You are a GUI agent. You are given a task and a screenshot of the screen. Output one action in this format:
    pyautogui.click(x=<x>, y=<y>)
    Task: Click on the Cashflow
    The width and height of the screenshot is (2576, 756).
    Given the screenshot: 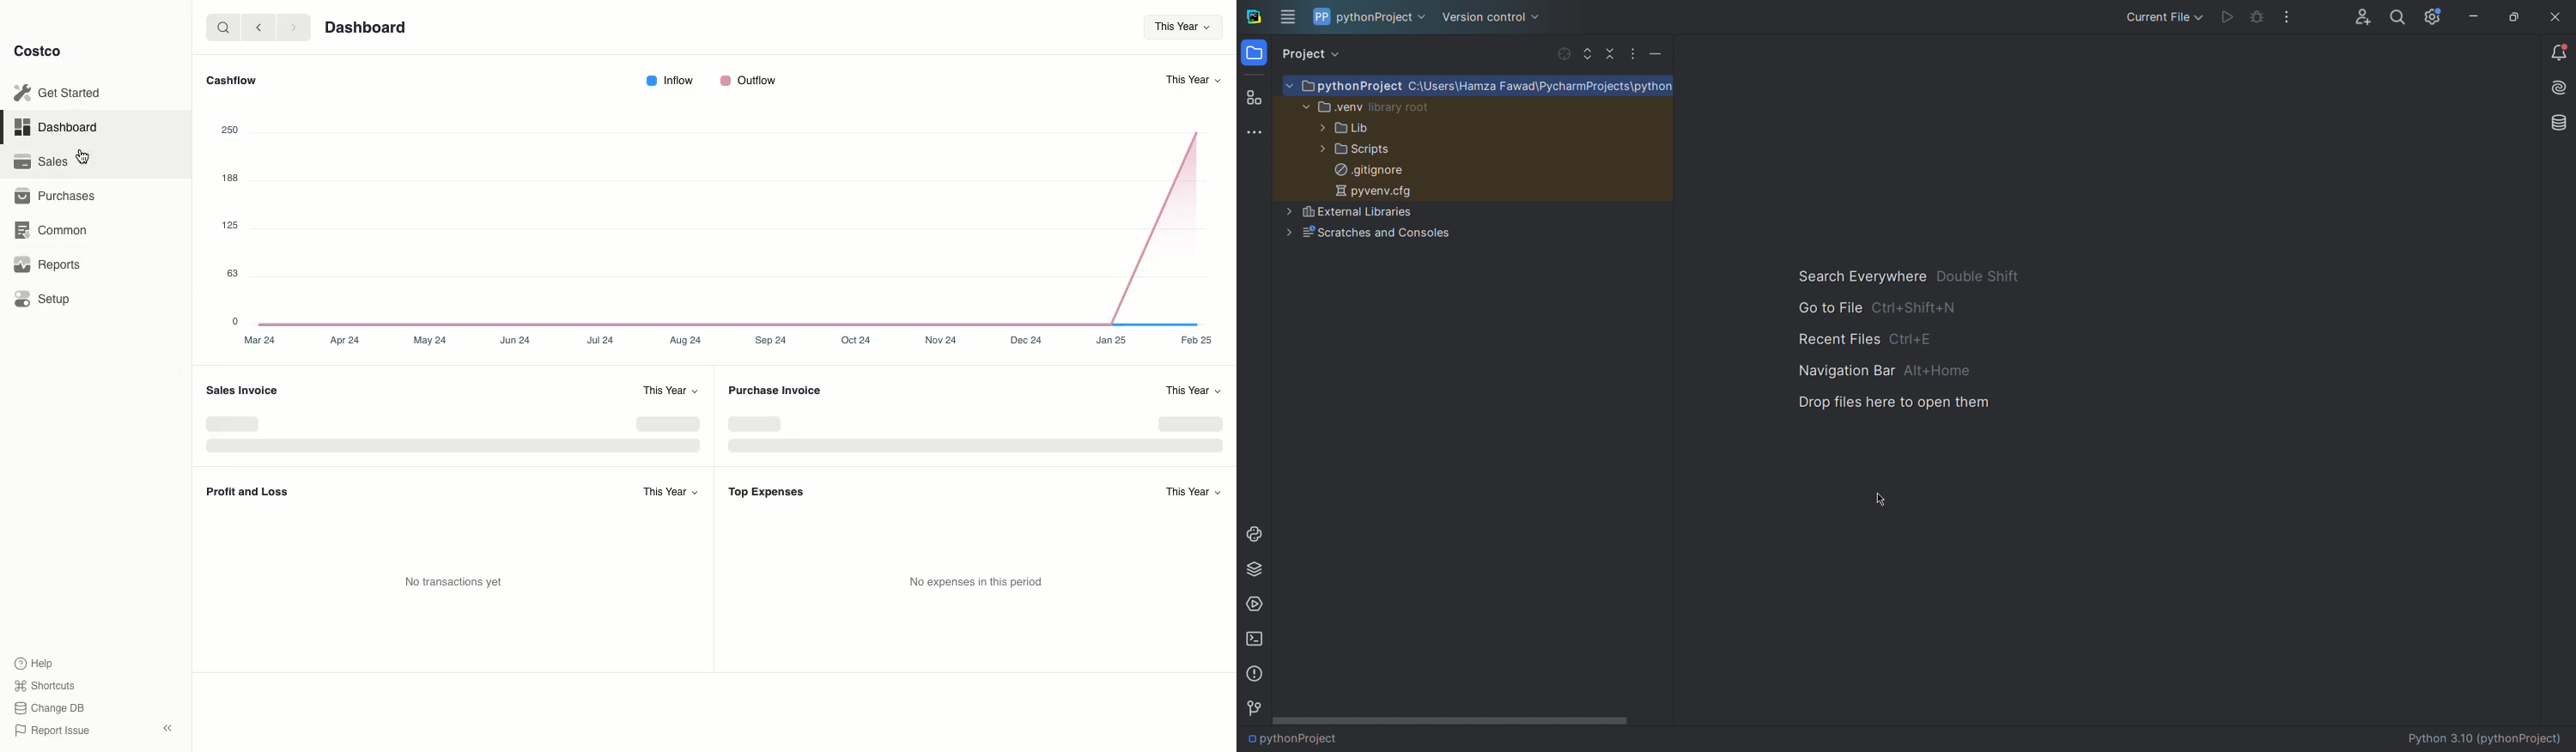 What is the action you would take?
    pyautogui.click(x=229, y=80)
    